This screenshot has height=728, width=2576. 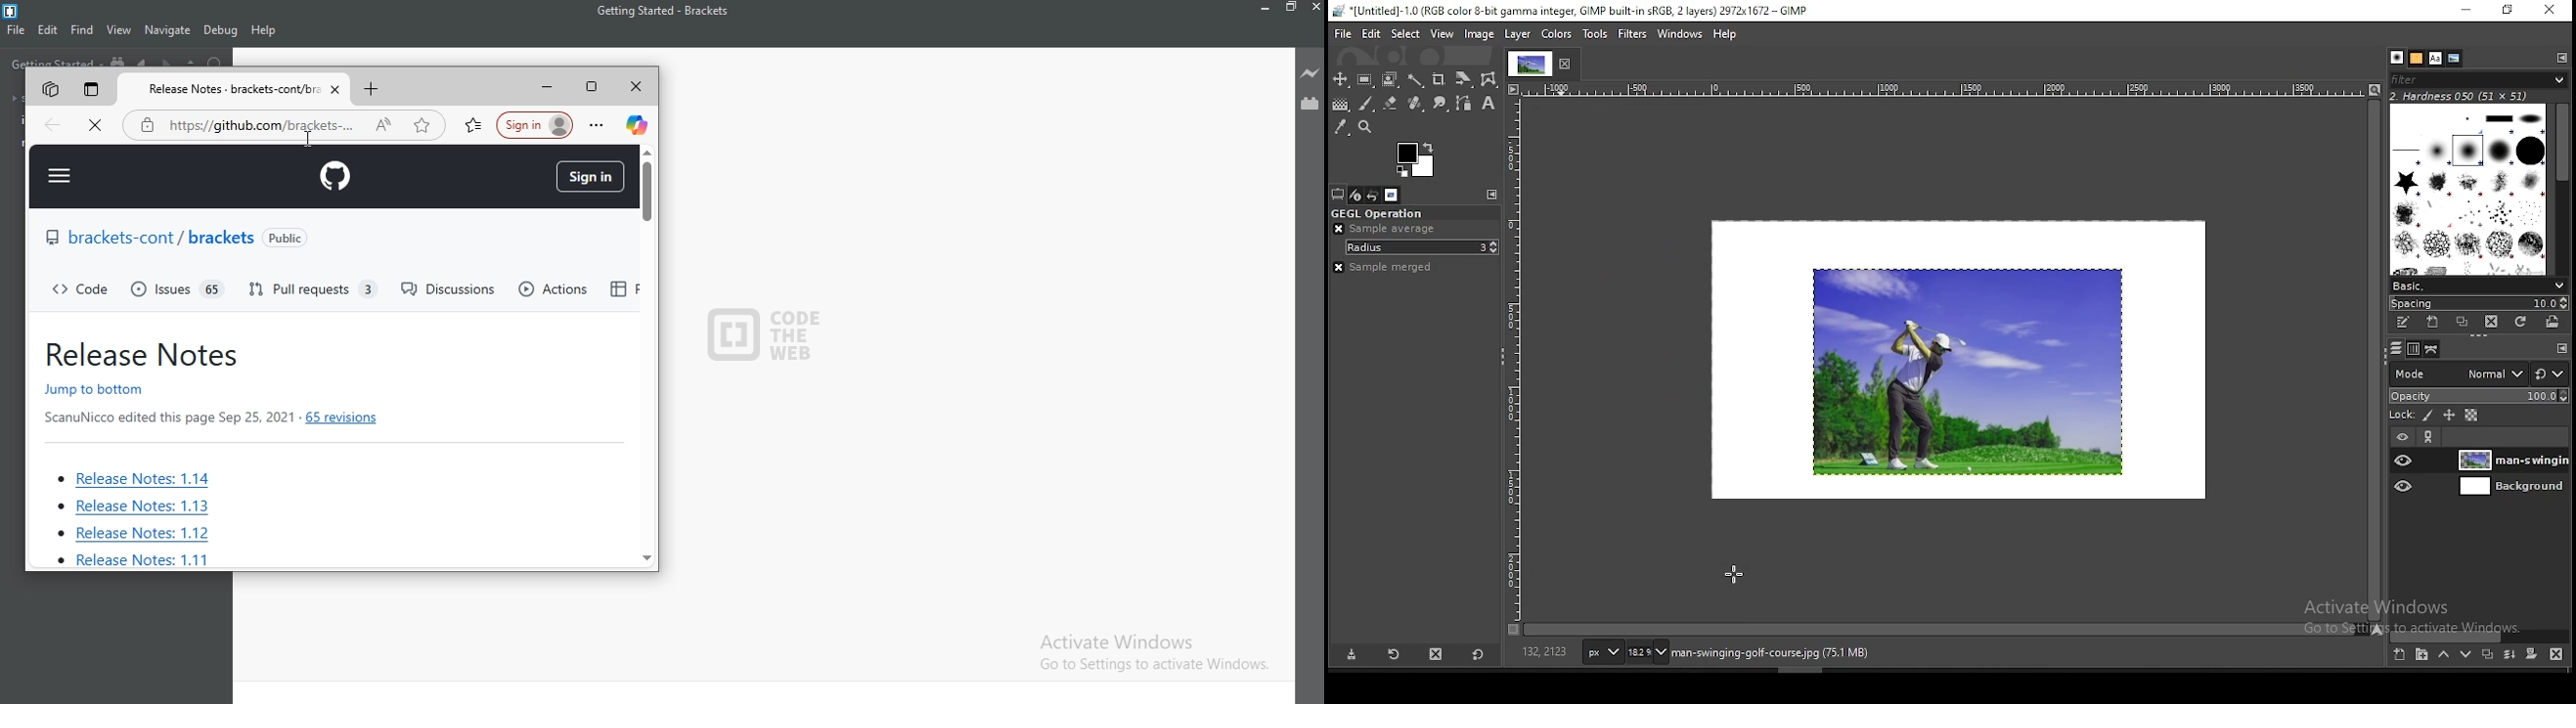 I want to click on create a new brush, so click(x=2434, y=324).